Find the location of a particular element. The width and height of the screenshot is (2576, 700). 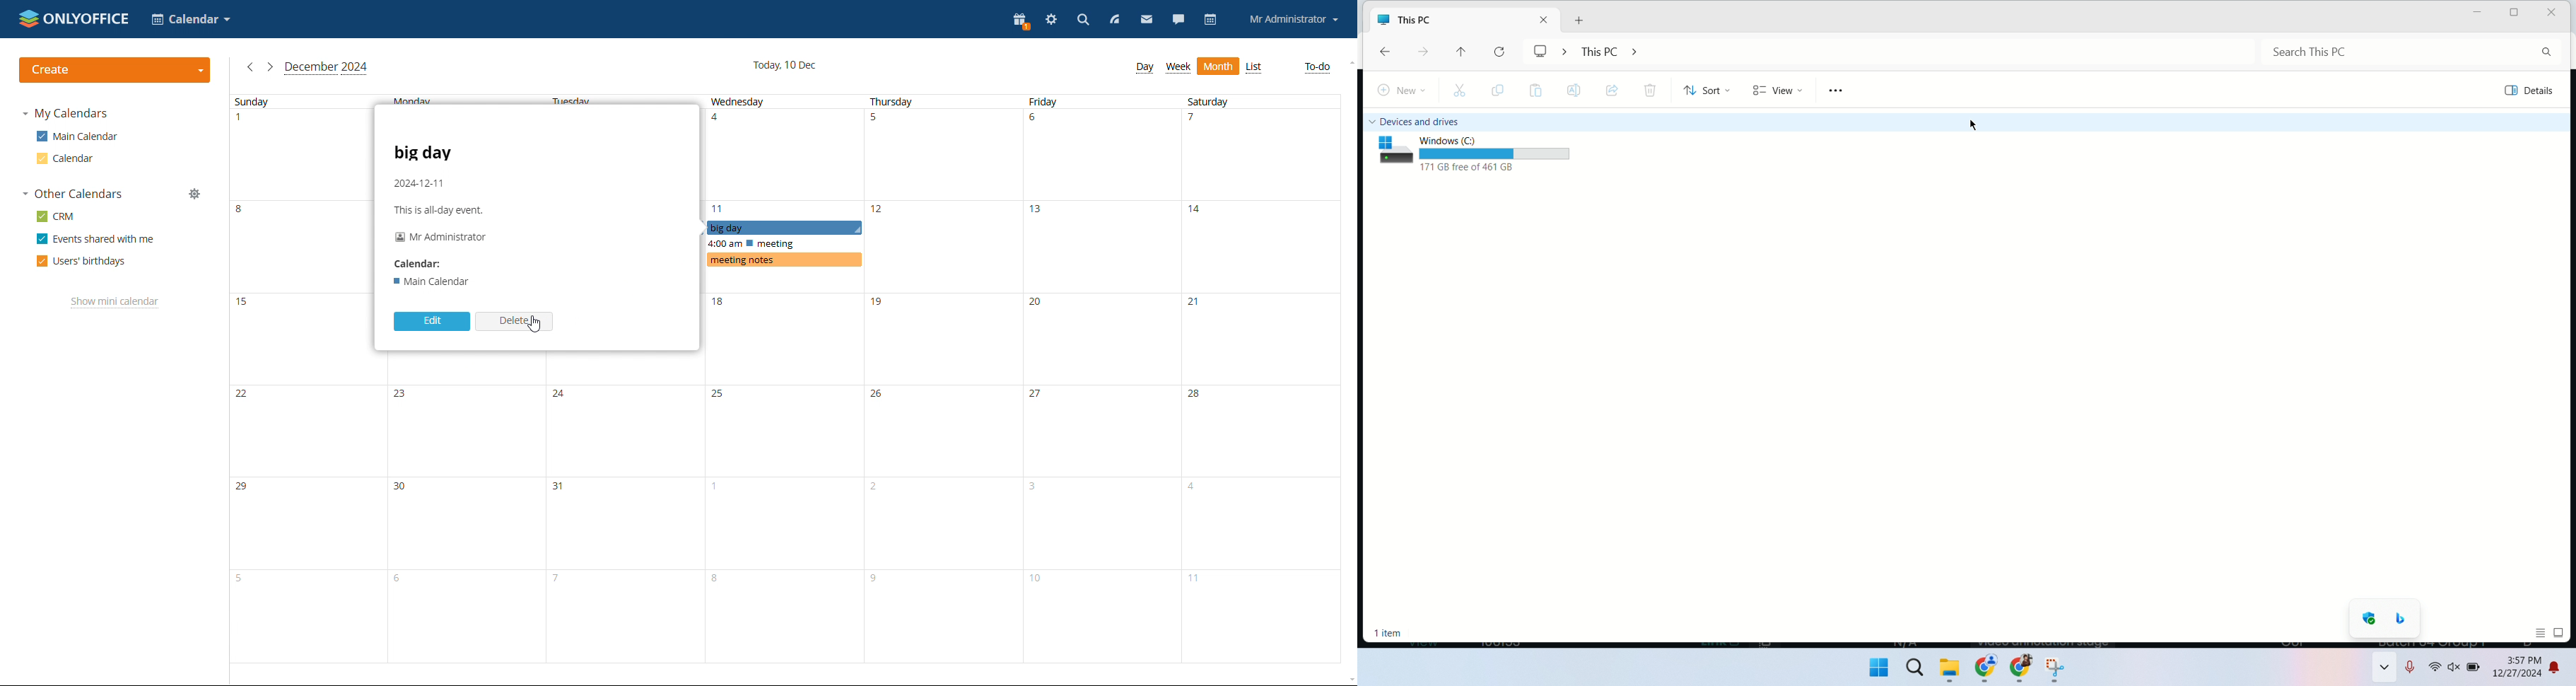

space remaining is located at coordinates (1496, 153).